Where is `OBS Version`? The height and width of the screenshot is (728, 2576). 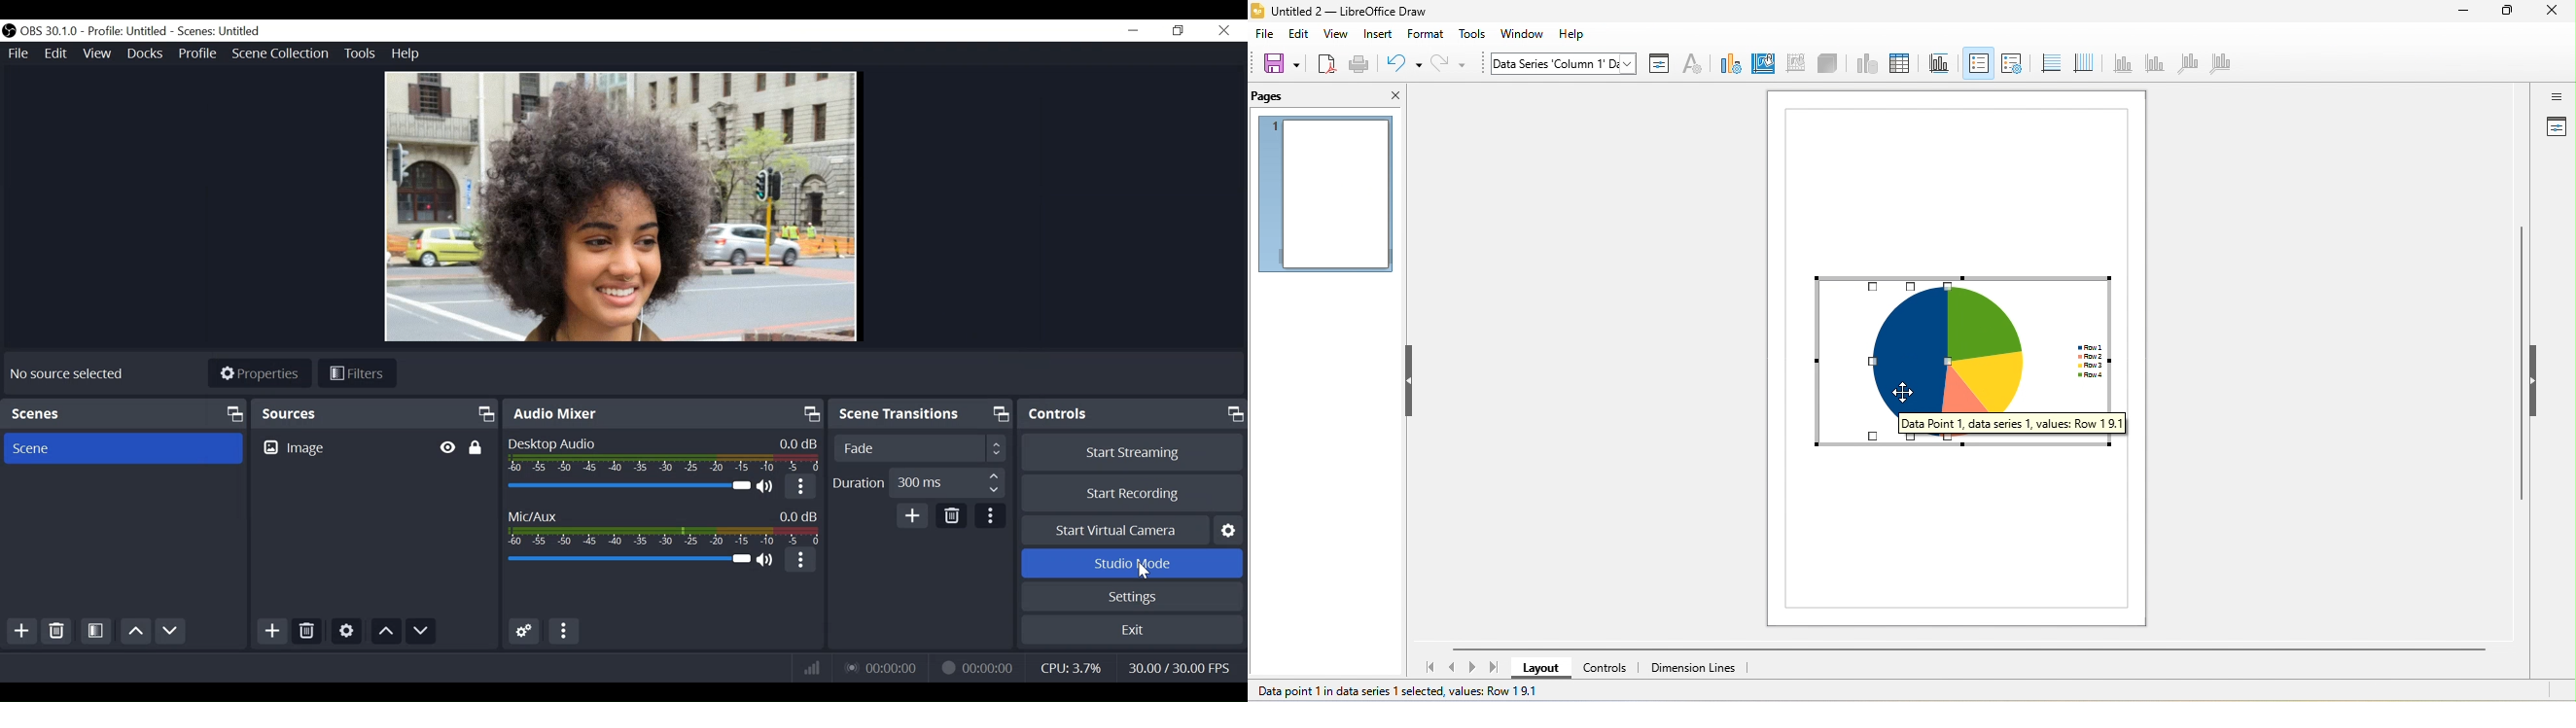
OBS Version is located at coordinates (49, 31).